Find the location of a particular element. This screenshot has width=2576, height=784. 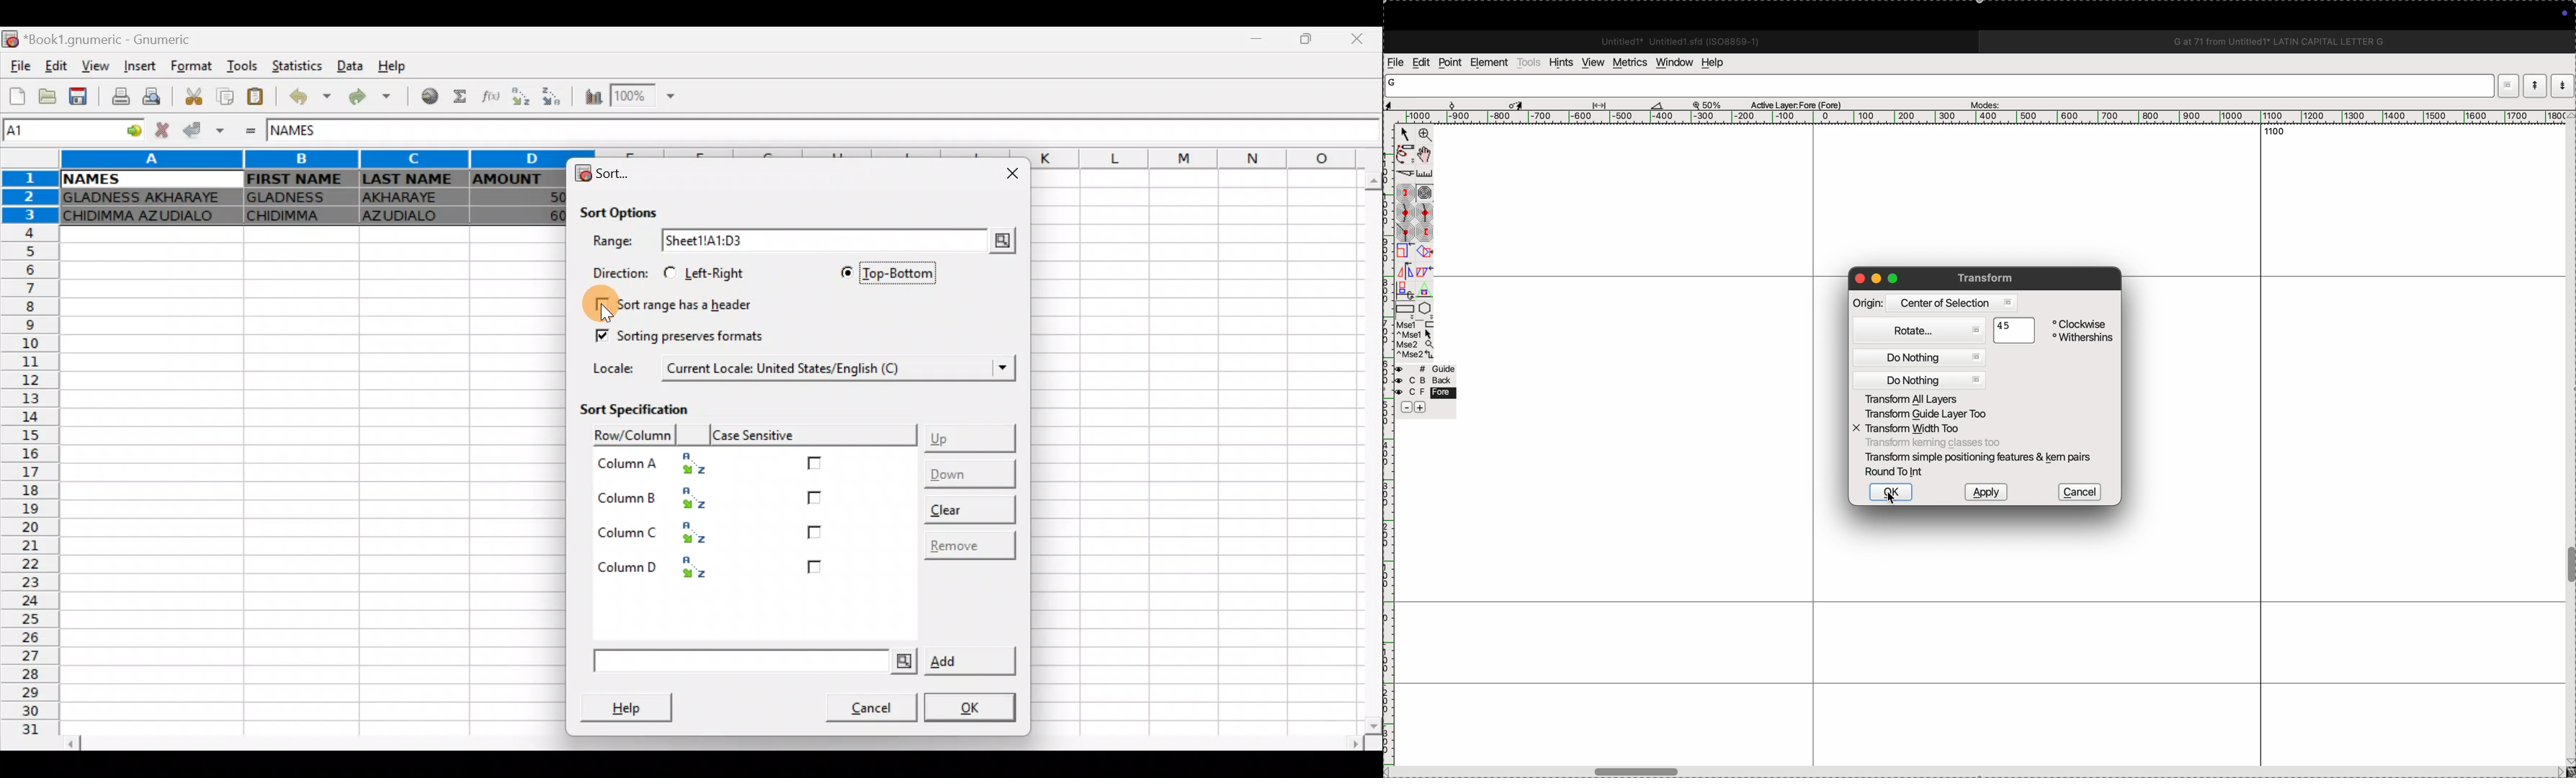

Enter formula is located at coordinates (252, 133).